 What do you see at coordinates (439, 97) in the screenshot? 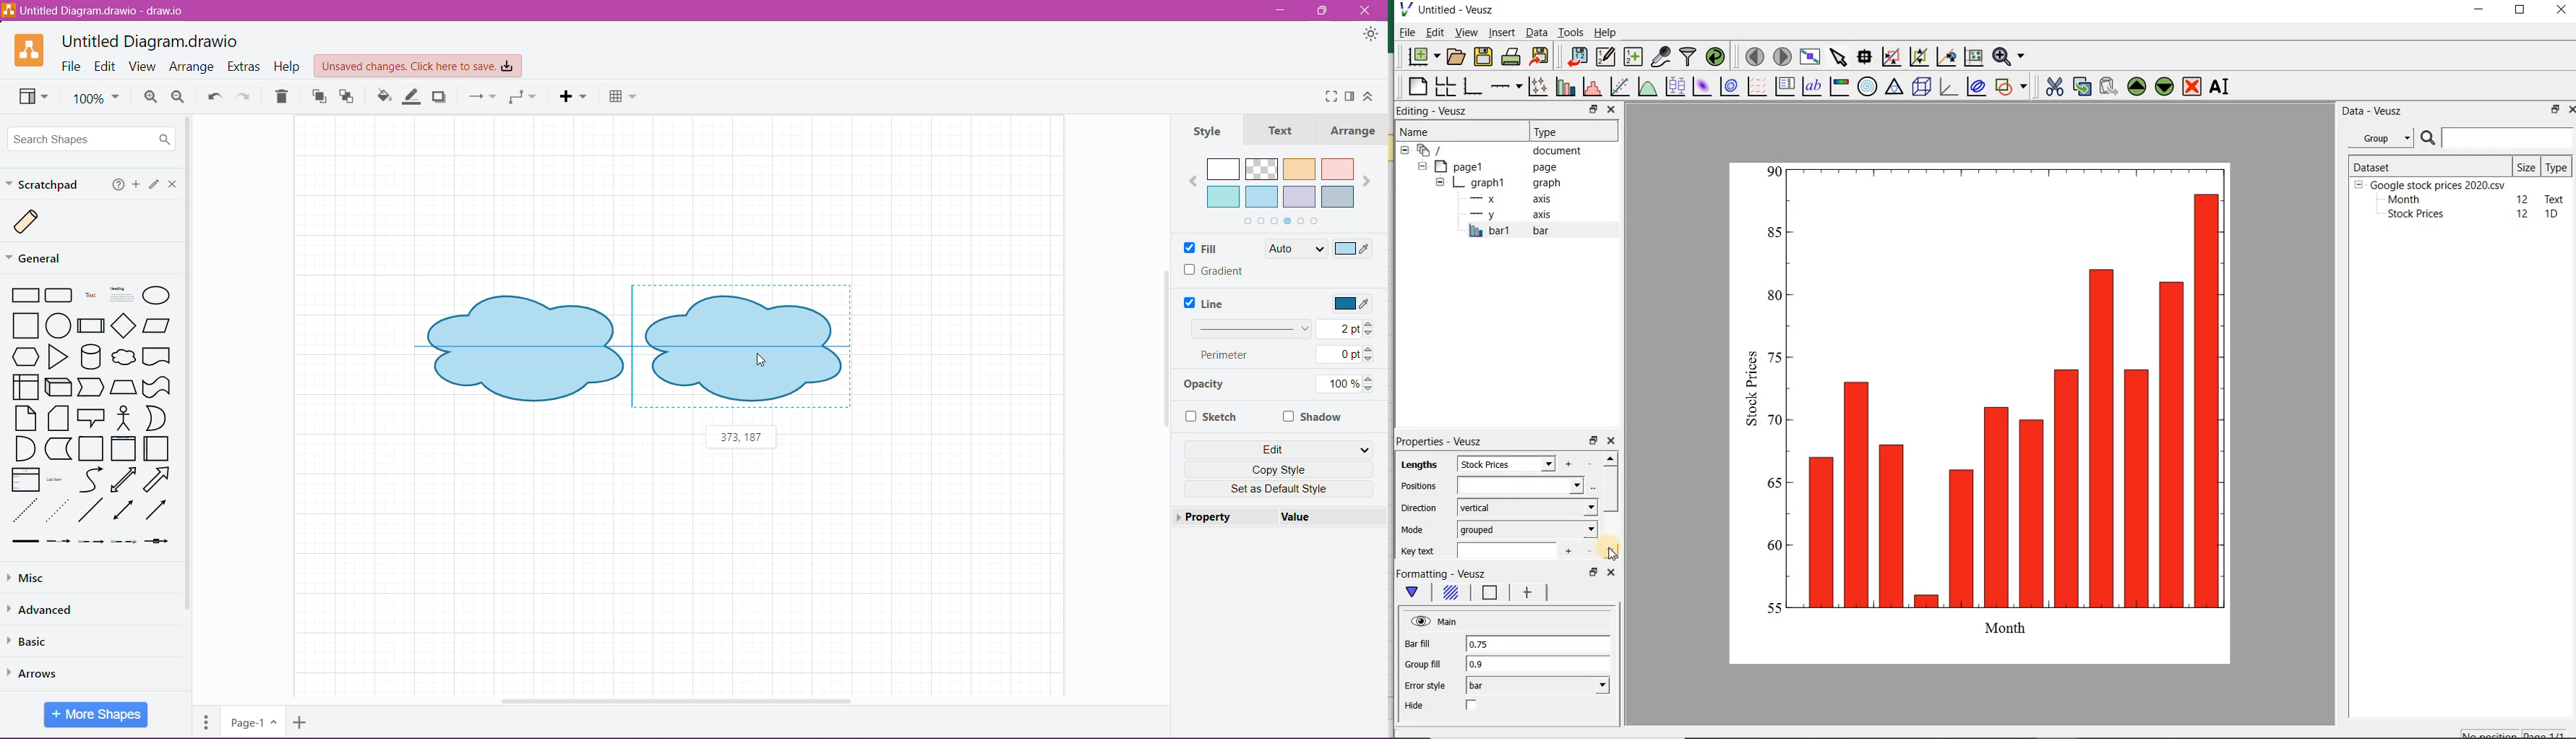
I see `Shadow` at bounding box center [439, 97].